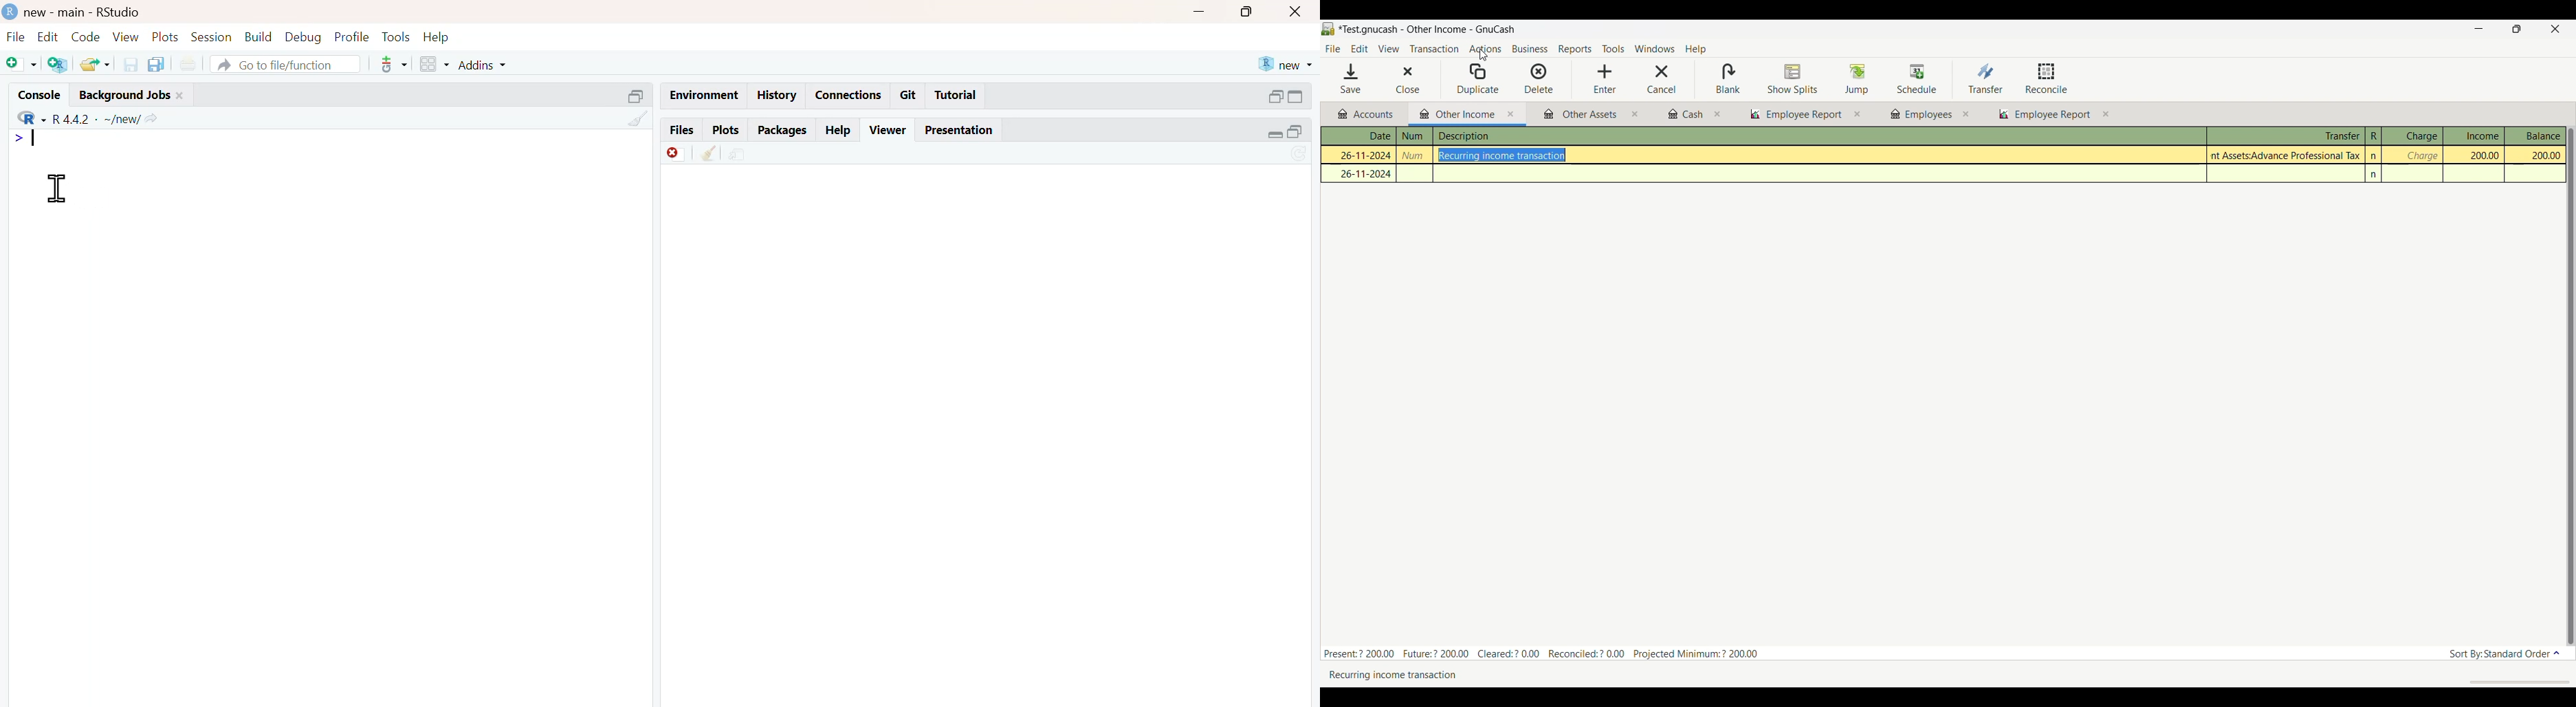  I want to click on expand/collapse, so click(1276, 134).